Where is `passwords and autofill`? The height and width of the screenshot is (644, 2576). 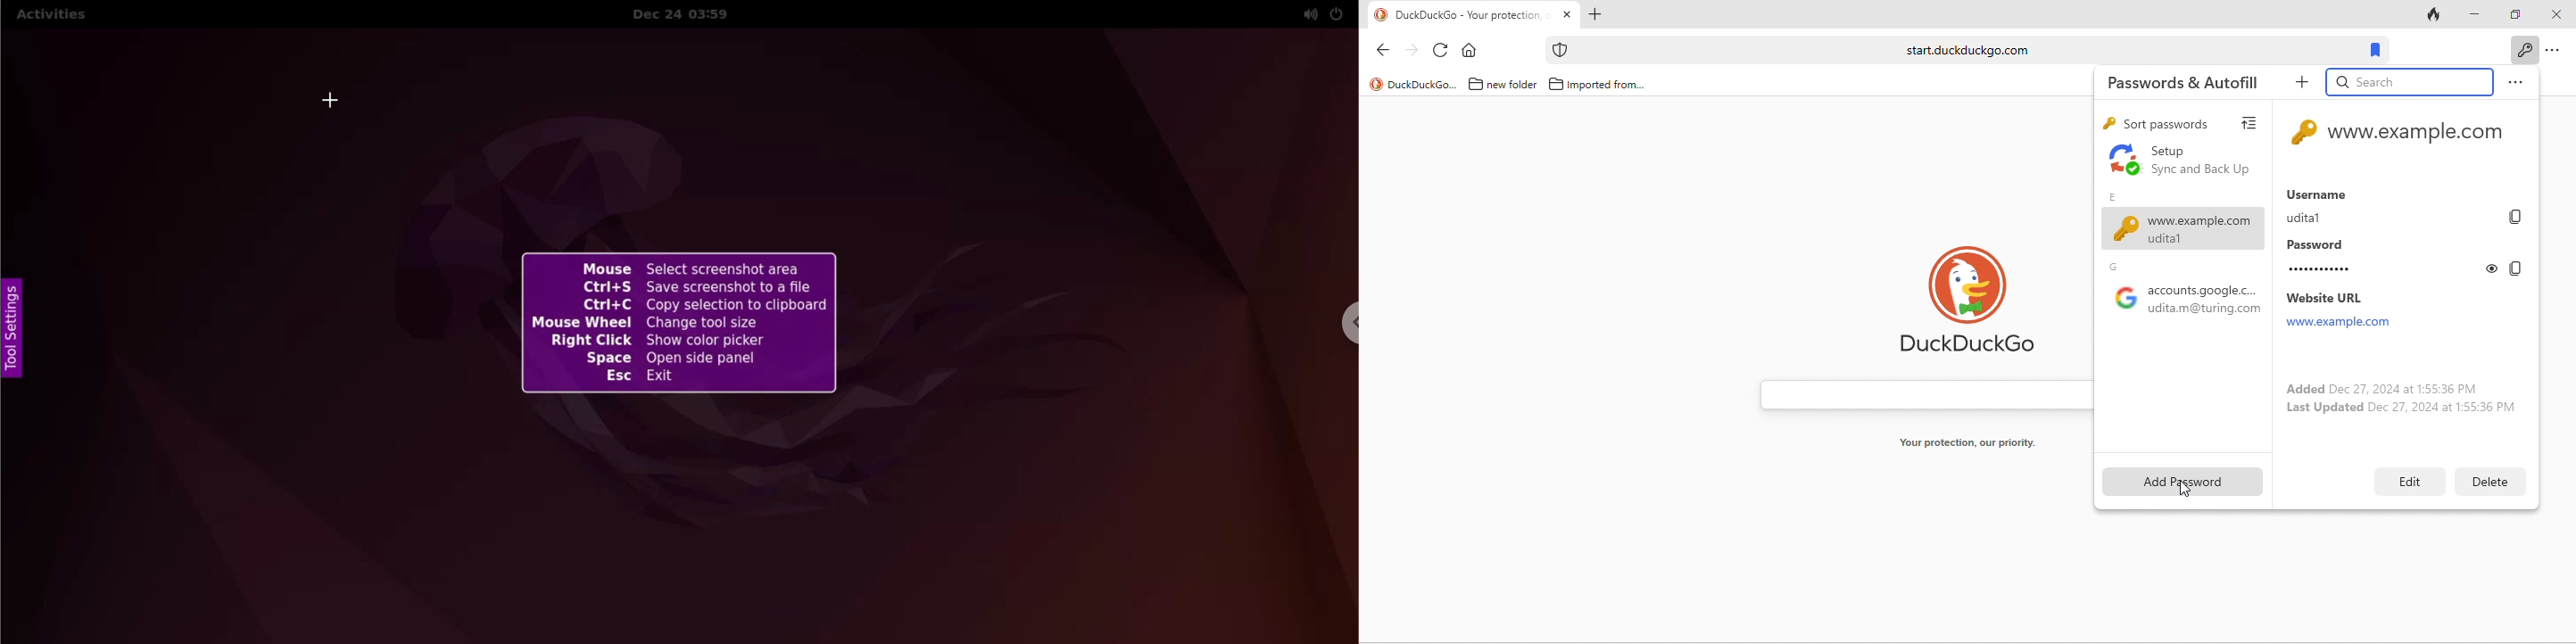
passwords and autofill is located at coordinates (2194, 81).